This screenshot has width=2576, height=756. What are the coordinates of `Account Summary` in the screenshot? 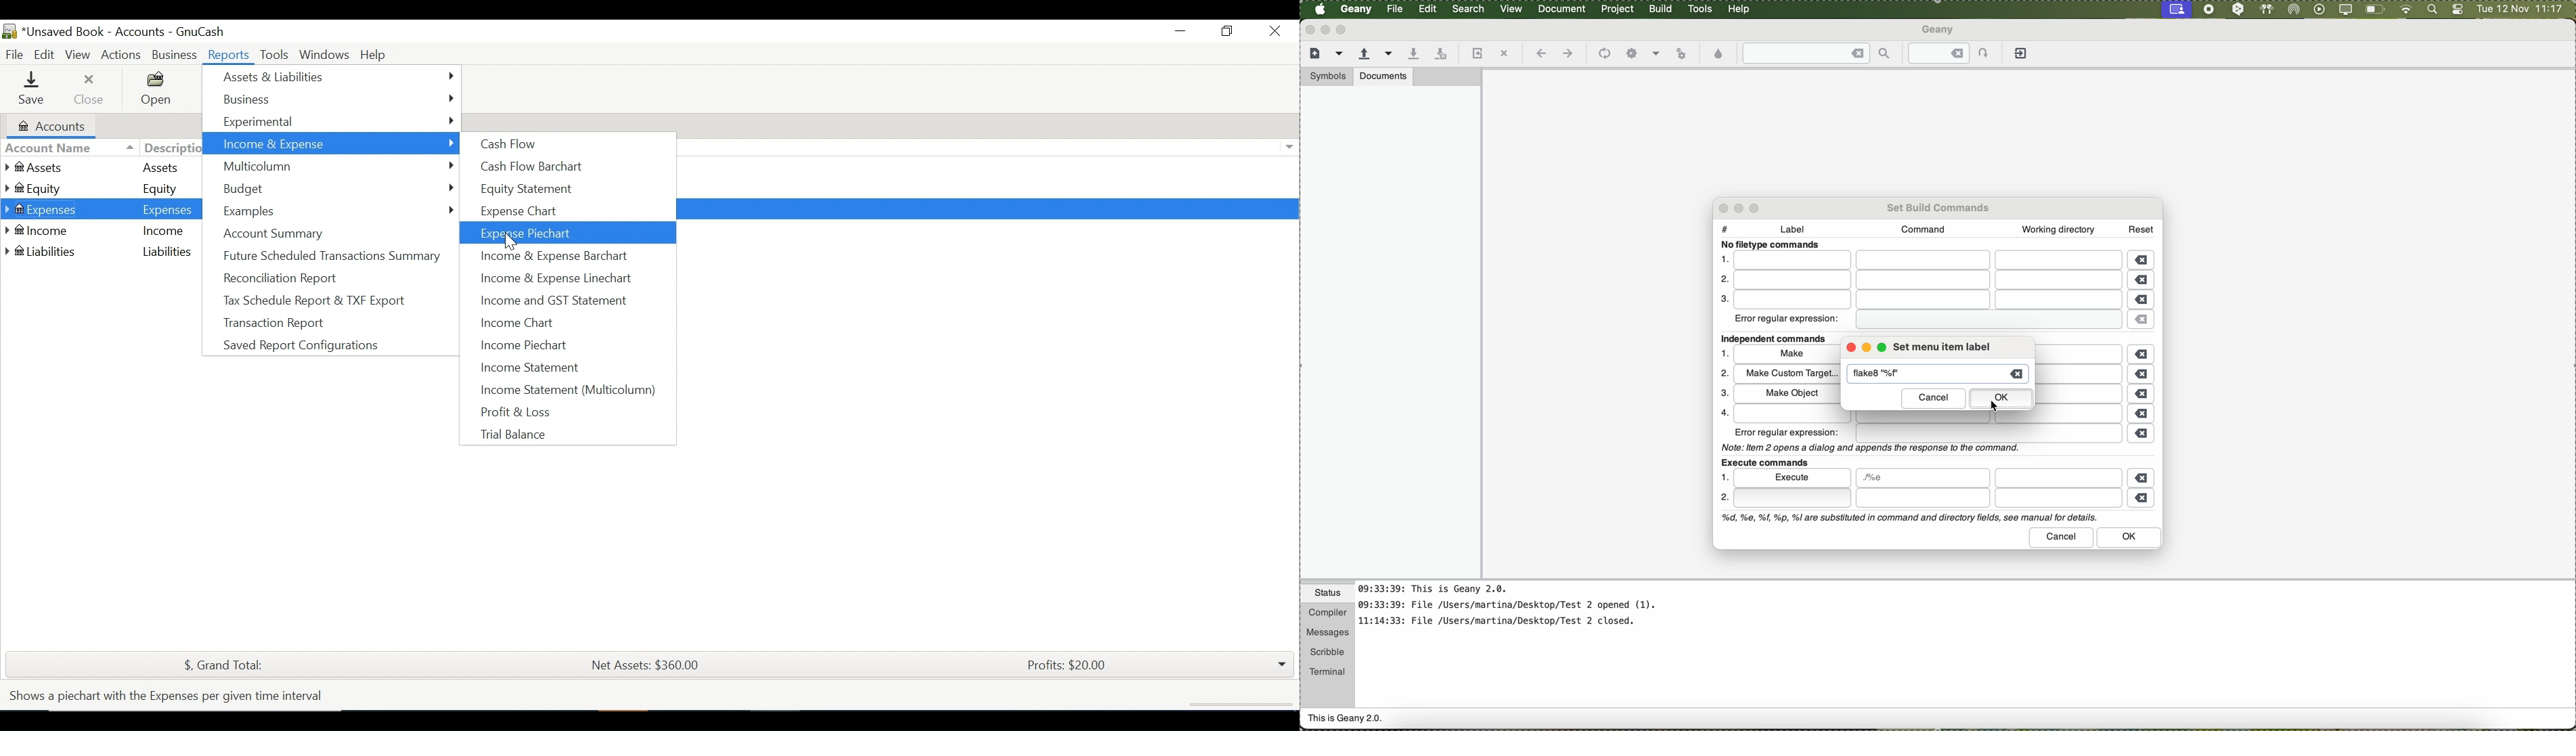 It's located at (271, 234).